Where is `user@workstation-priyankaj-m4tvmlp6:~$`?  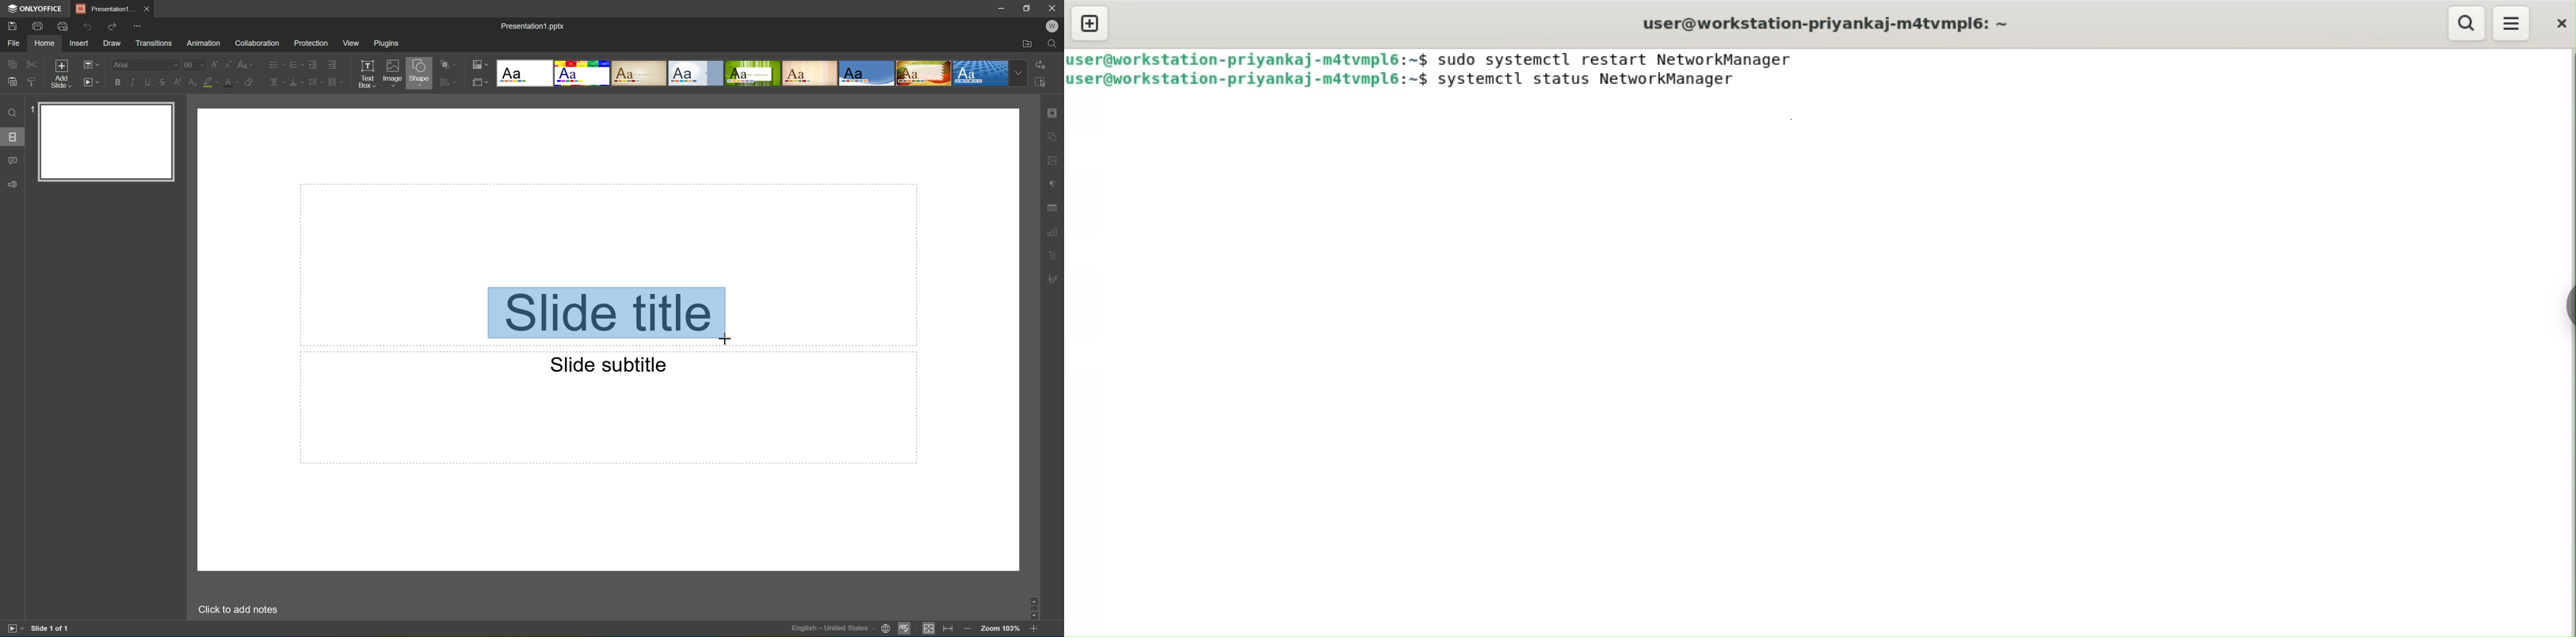 user@workstation-priyankaj-m4tvmlp6:~$ is located at coordinates (1247, 79).